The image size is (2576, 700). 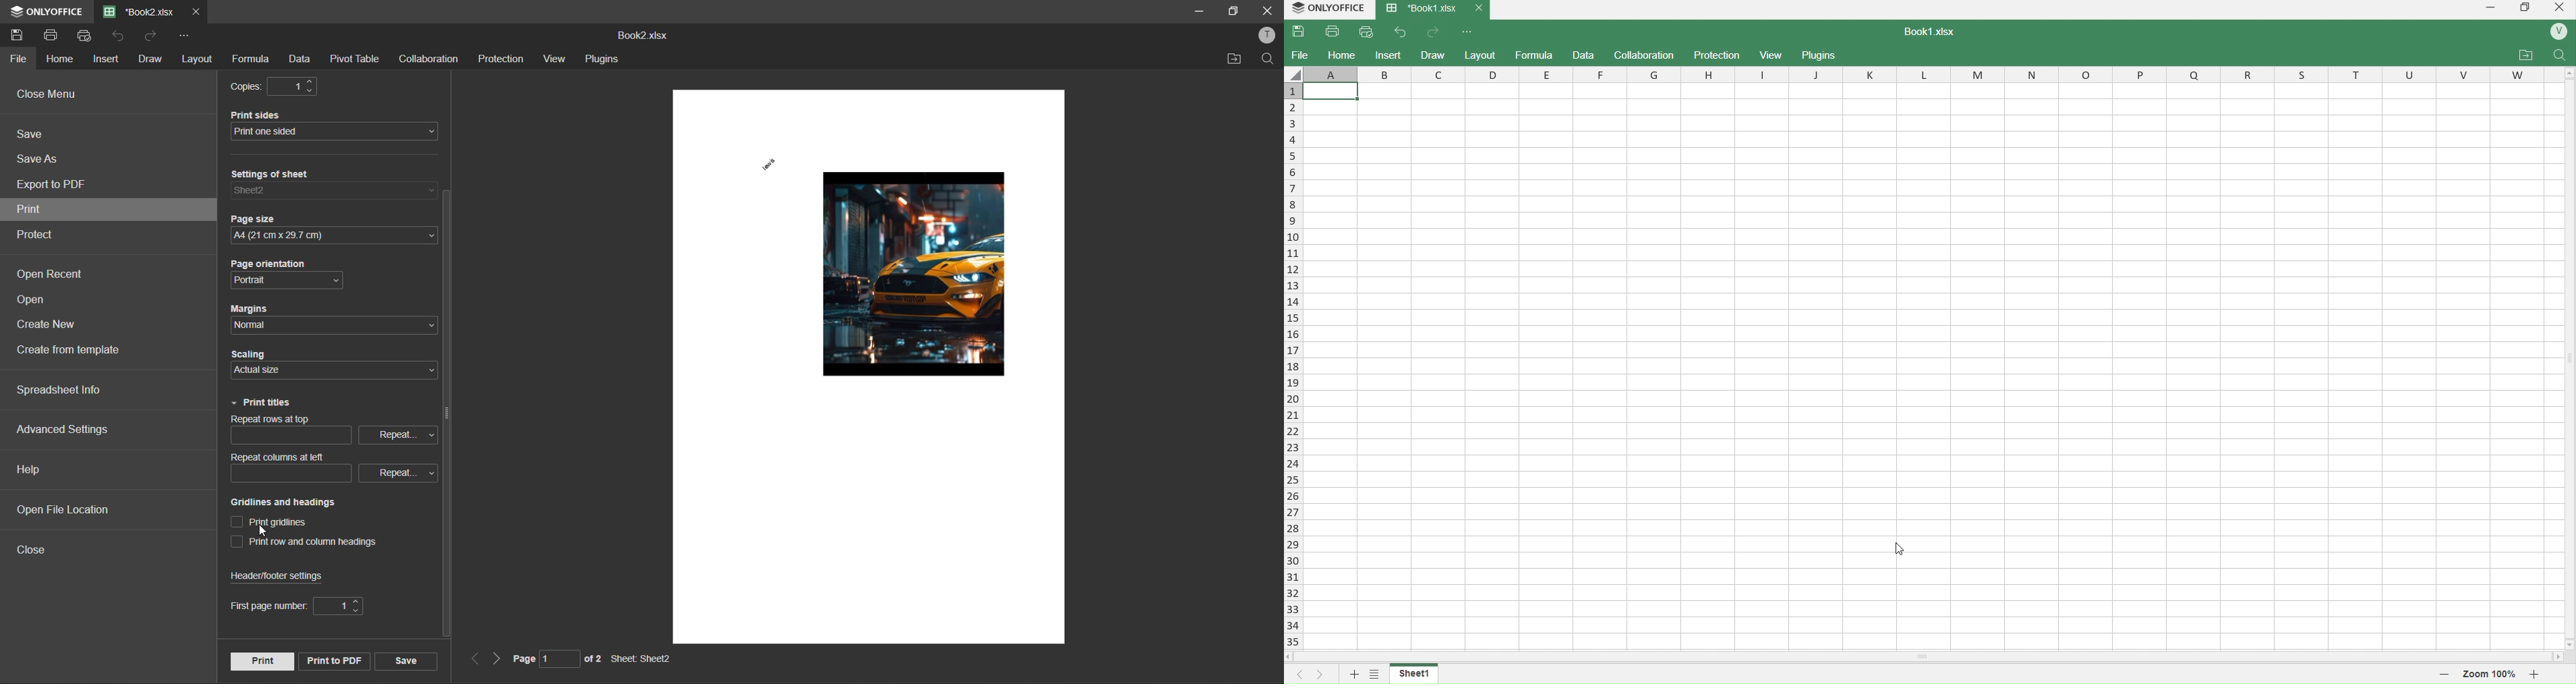 I want to click on print gridlines, so click(x=277, y=520).